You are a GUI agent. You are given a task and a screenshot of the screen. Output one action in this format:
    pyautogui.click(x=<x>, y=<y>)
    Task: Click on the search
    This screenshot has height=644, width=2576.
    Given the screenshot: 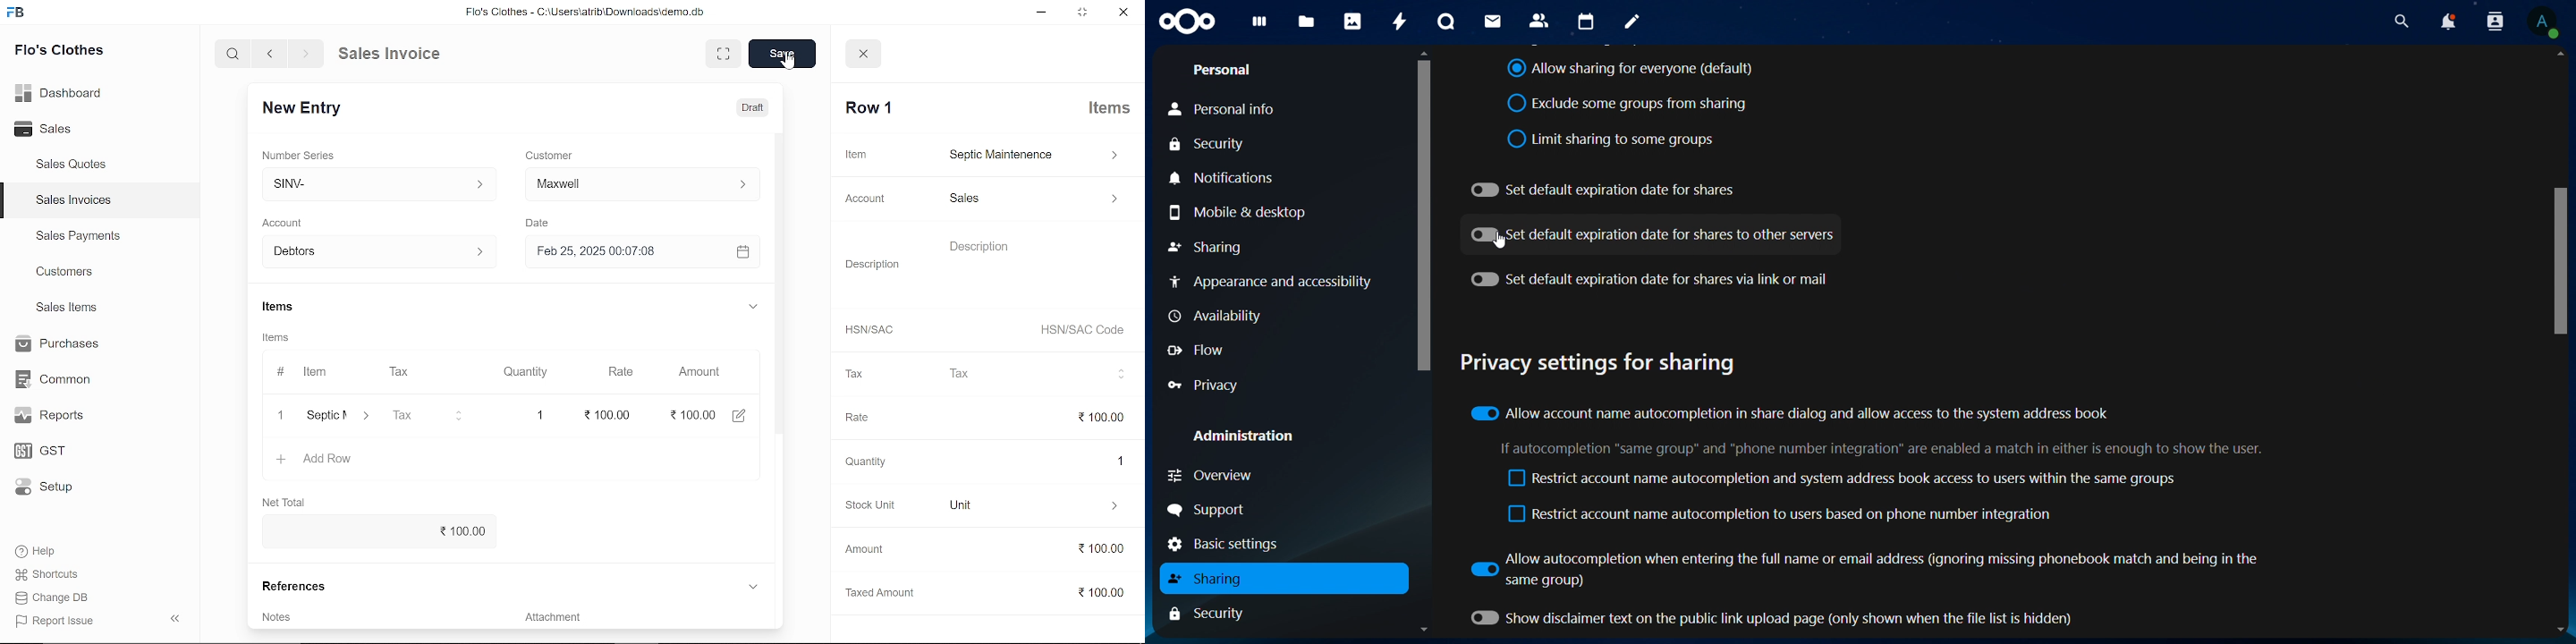 What is the action you would take?
    pyautogui.click(x=235, y=55)
    